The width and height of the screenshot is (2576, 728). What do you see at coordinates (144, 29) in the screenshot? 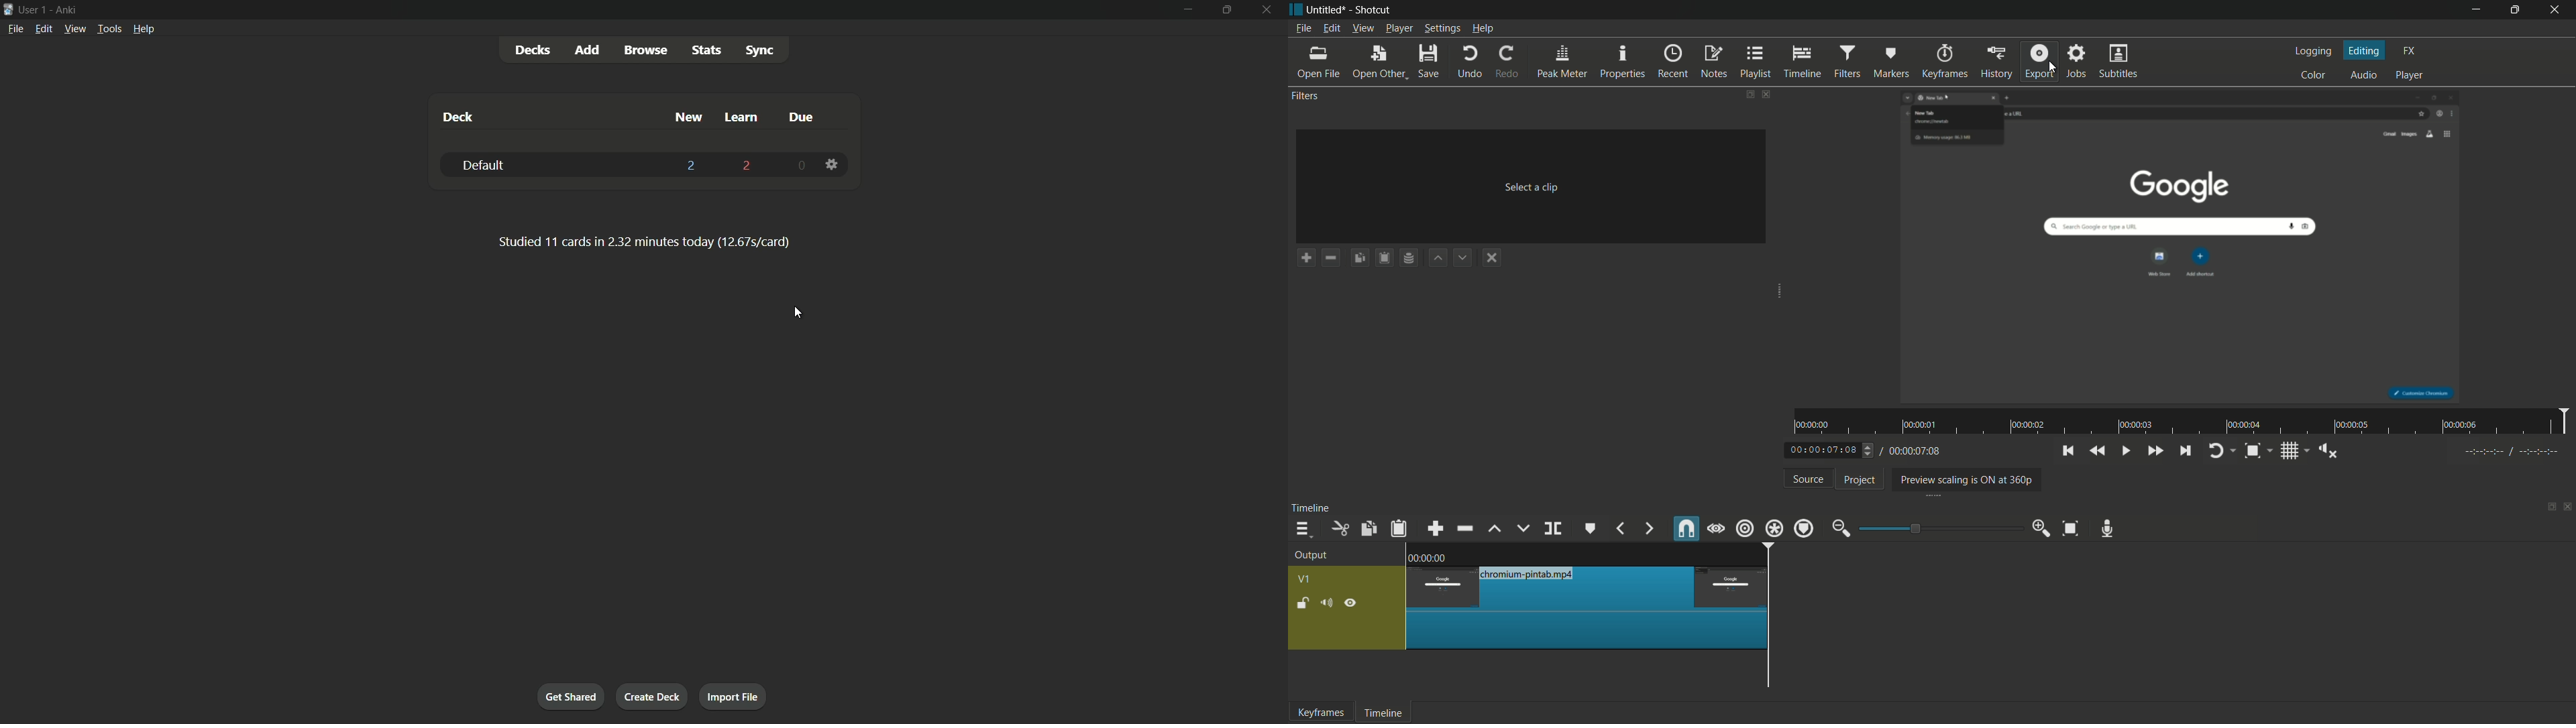
I see `help menu` at bounding box center [144, 29].